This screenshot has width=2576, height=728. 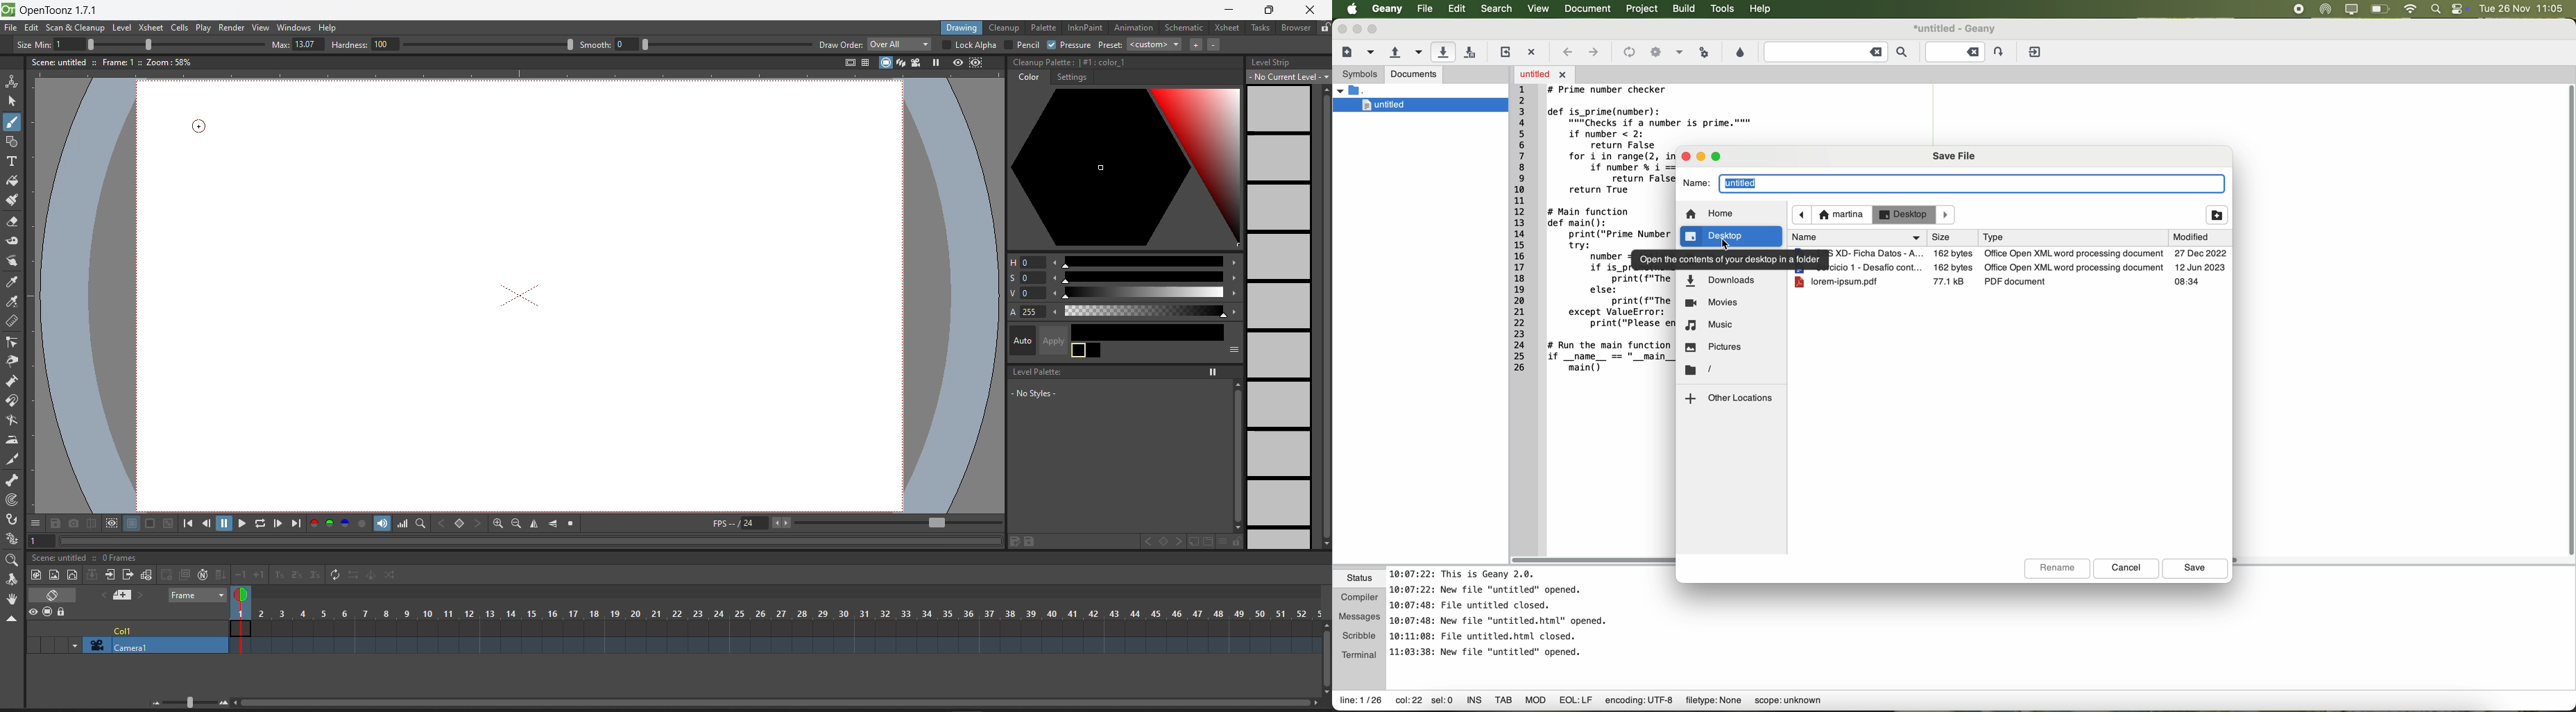 I want to click on next frame, so click(x=279, y=525).